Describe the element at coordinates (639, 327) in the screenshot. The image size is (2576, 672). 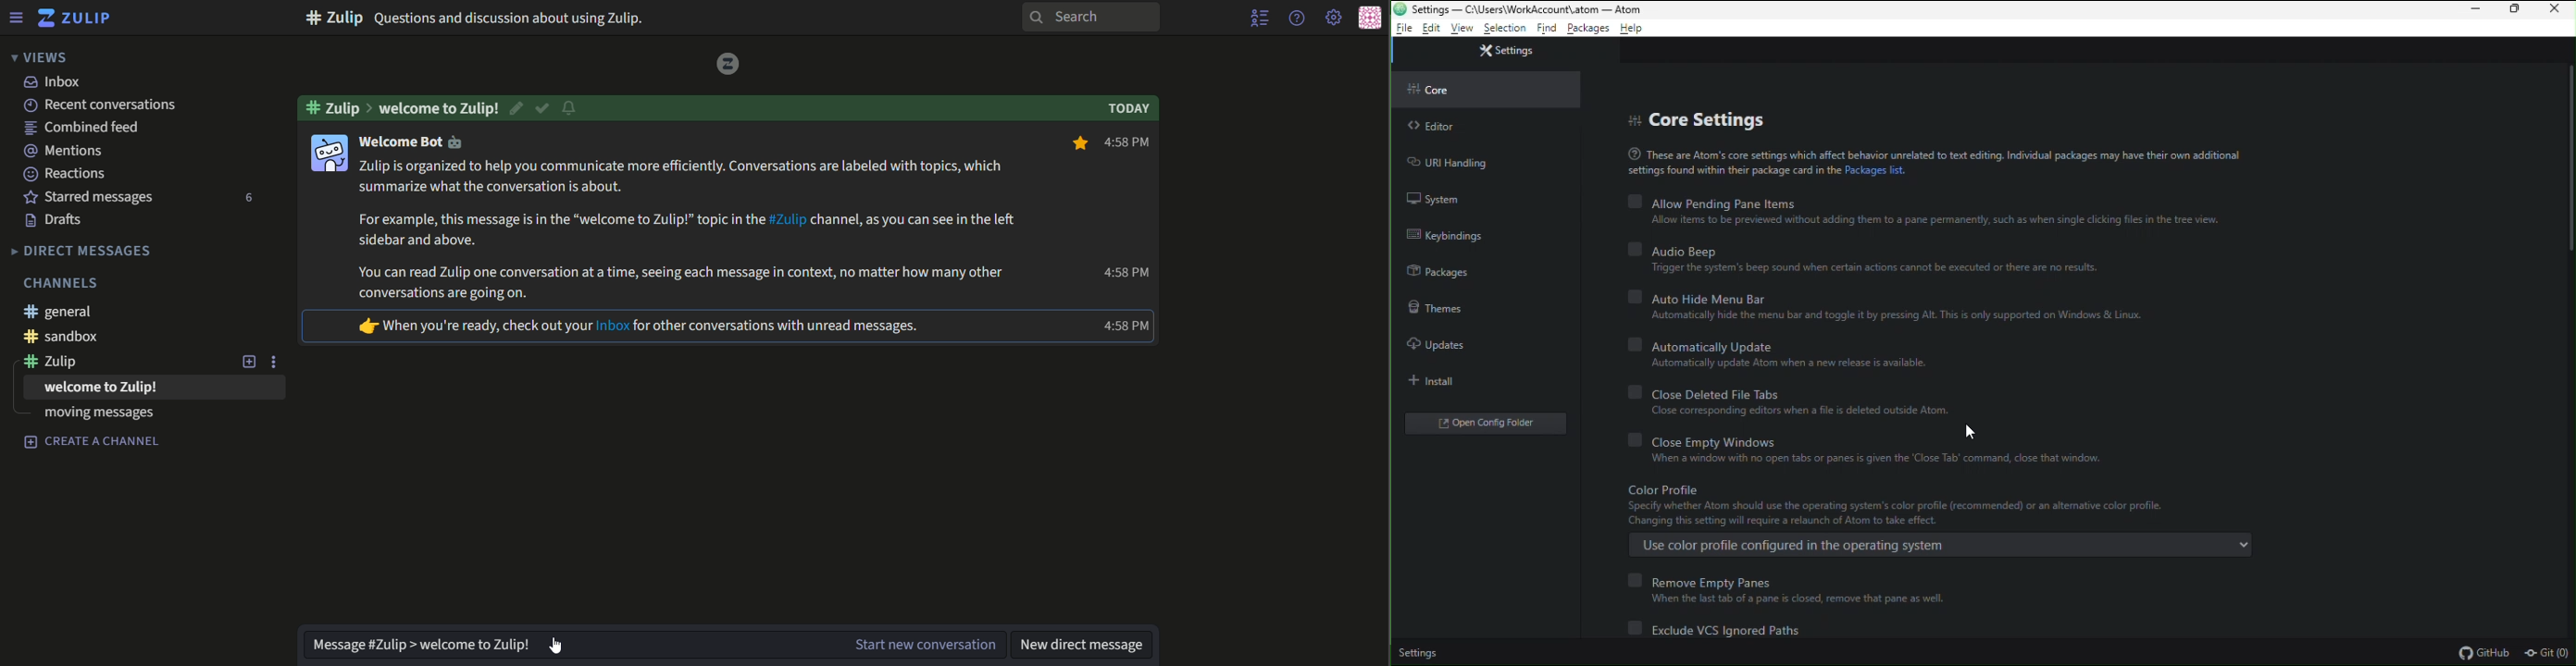
I see `text` at that location.